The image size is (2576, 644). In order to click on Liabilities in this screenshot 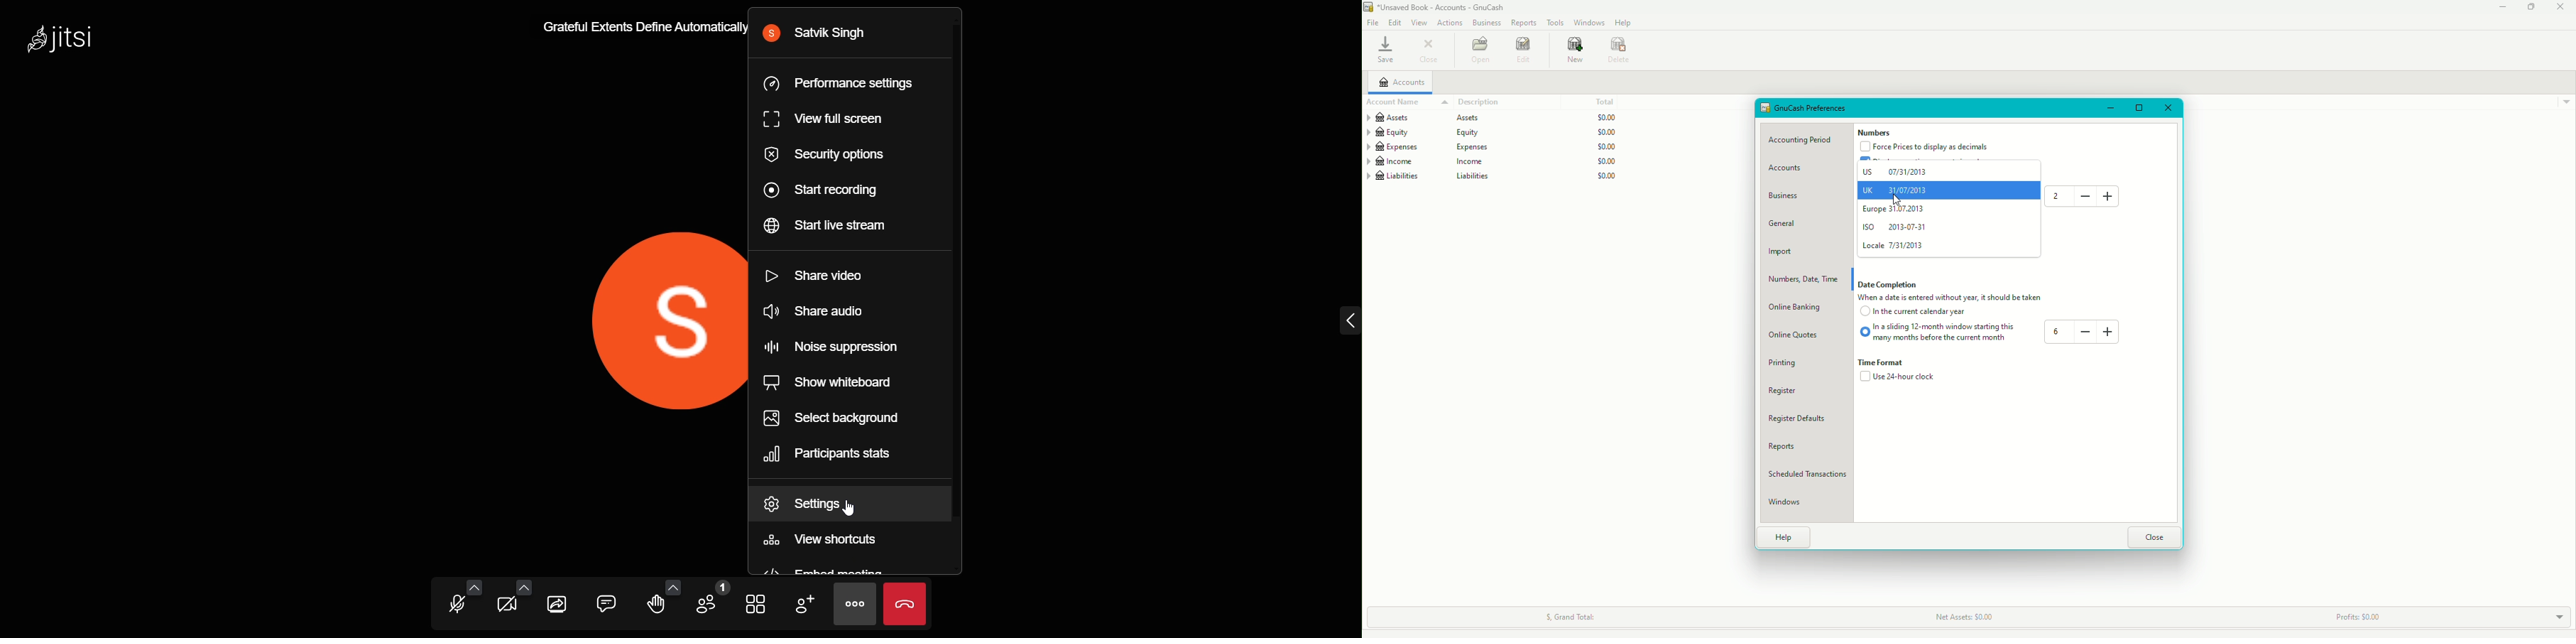, I will do `click(1493, 177)`.